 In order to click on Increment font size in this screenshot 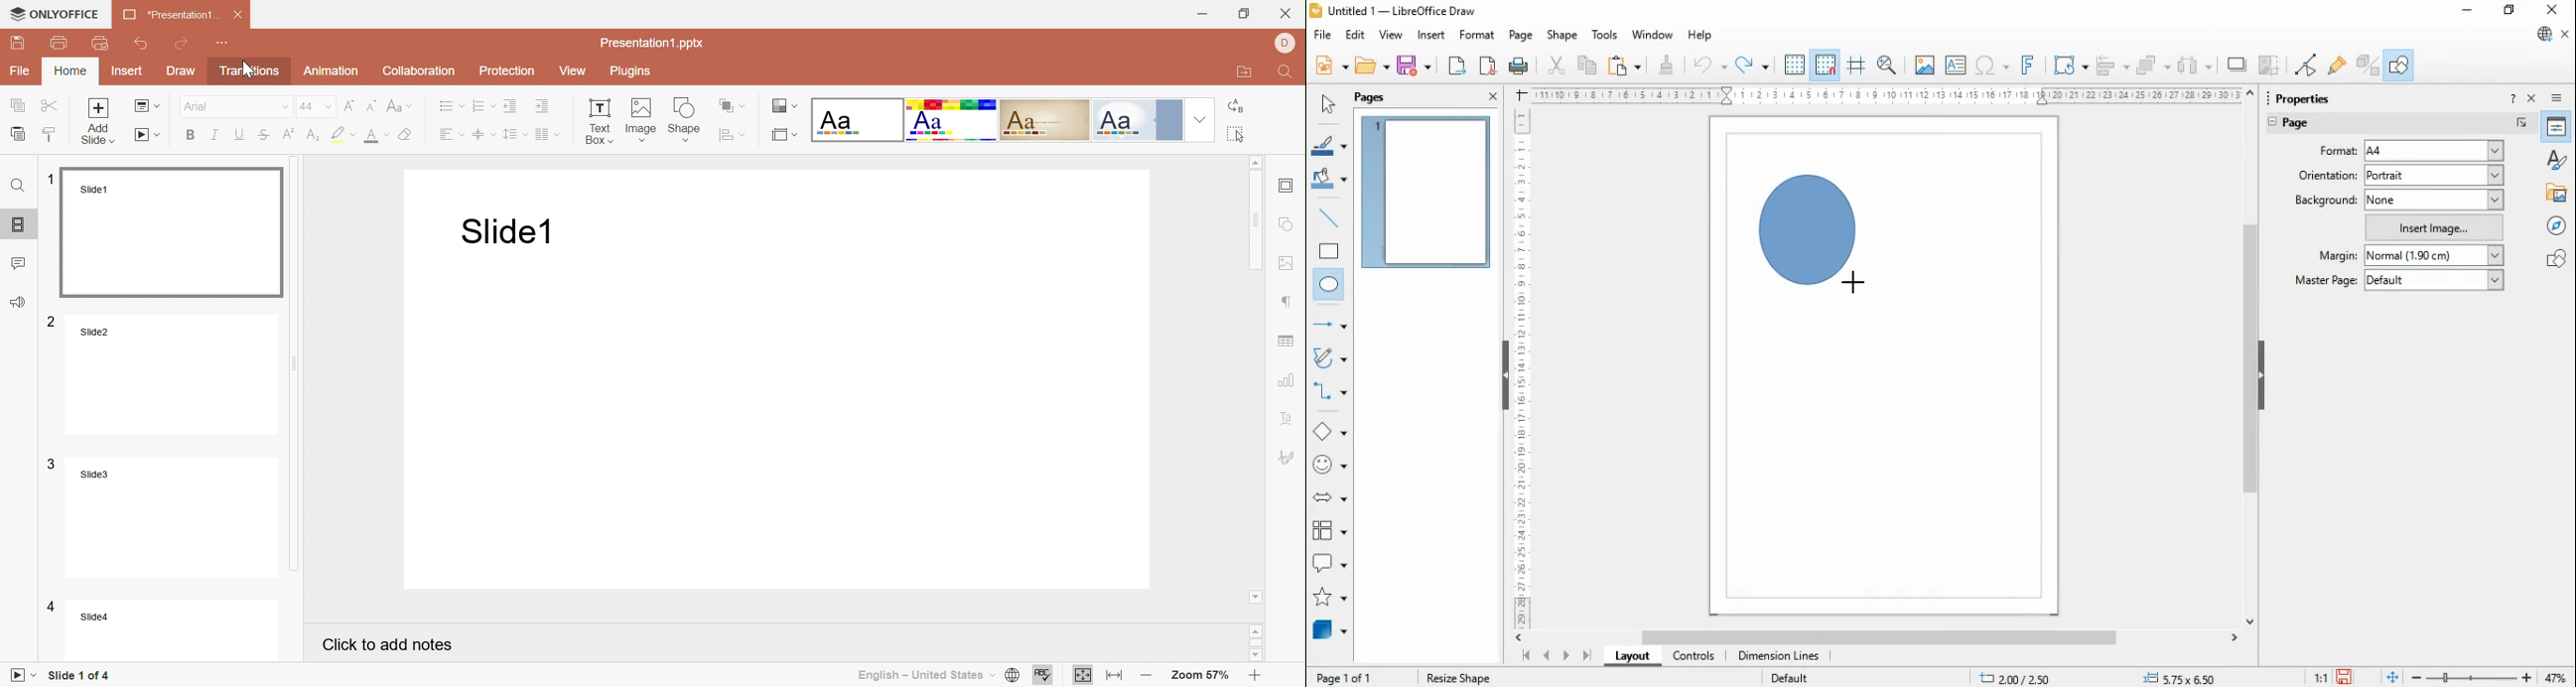, I will do `click(350, 106)`.